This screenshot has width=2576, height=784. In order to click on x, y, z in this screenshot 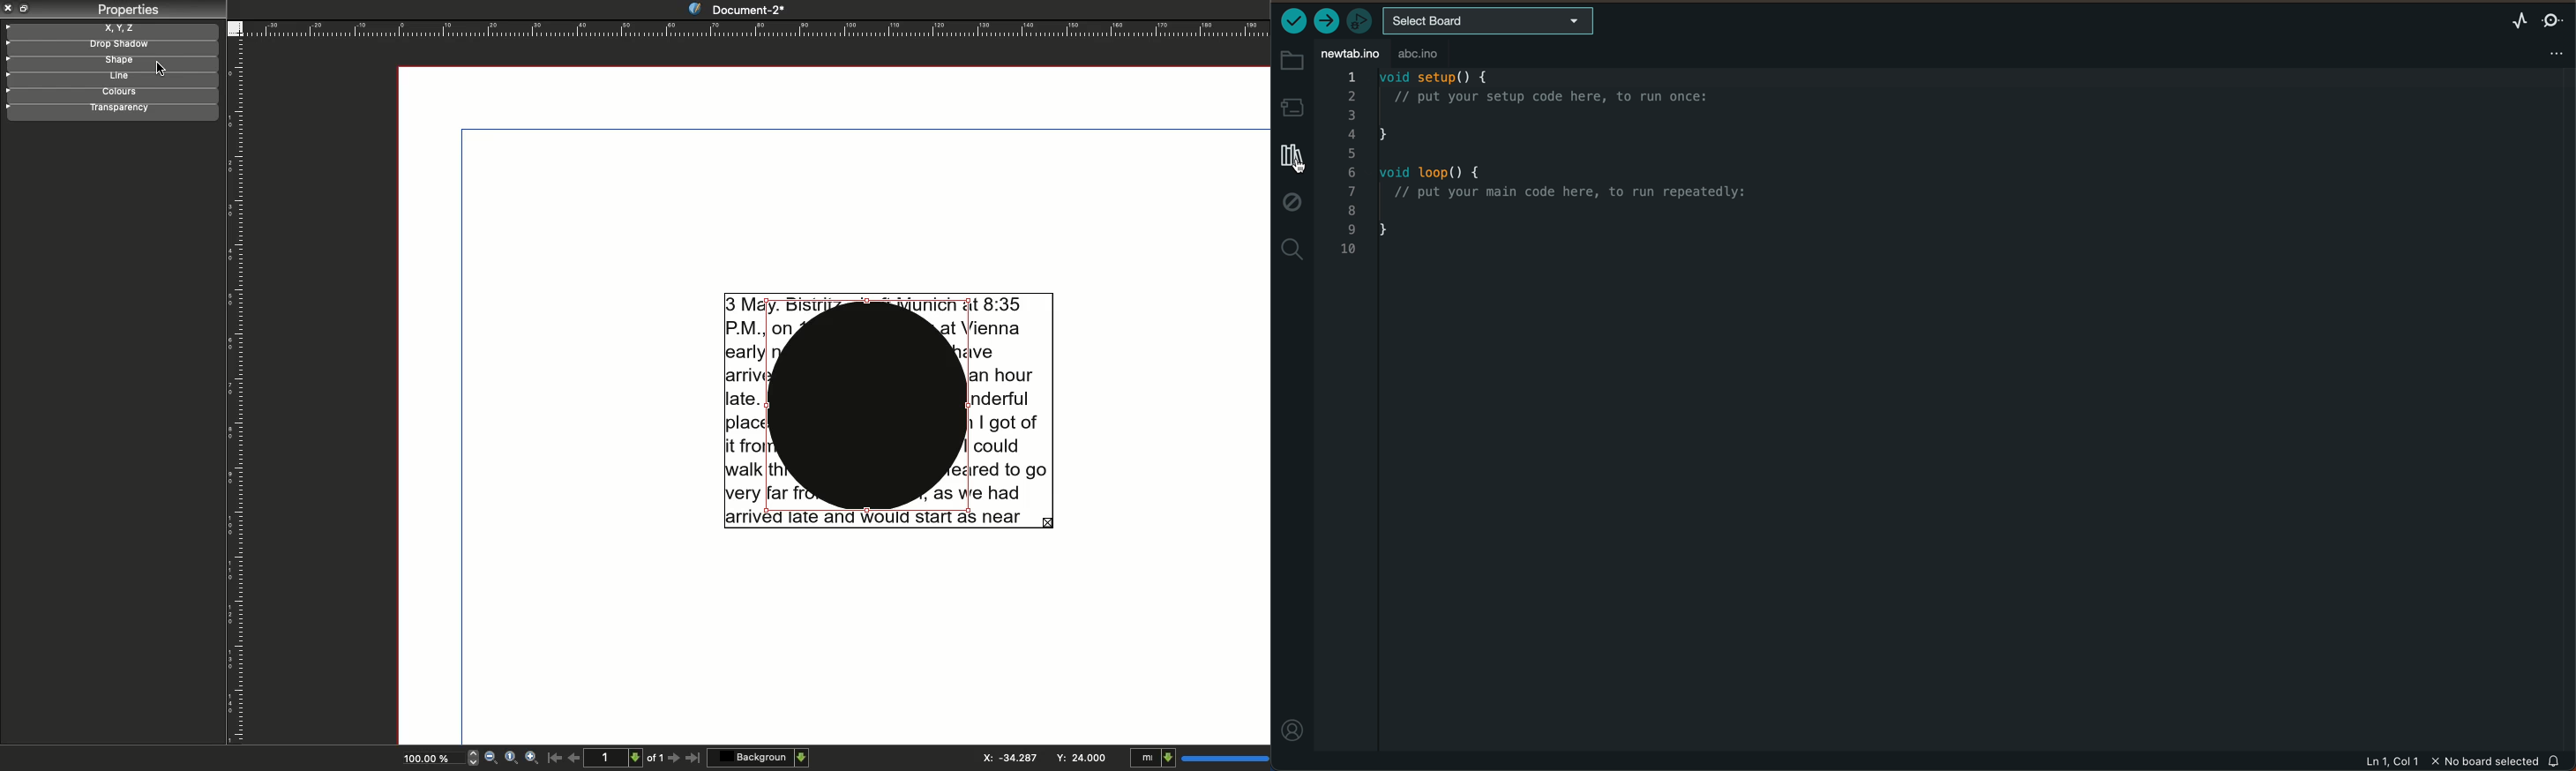, I will do `click(128, 28)`.